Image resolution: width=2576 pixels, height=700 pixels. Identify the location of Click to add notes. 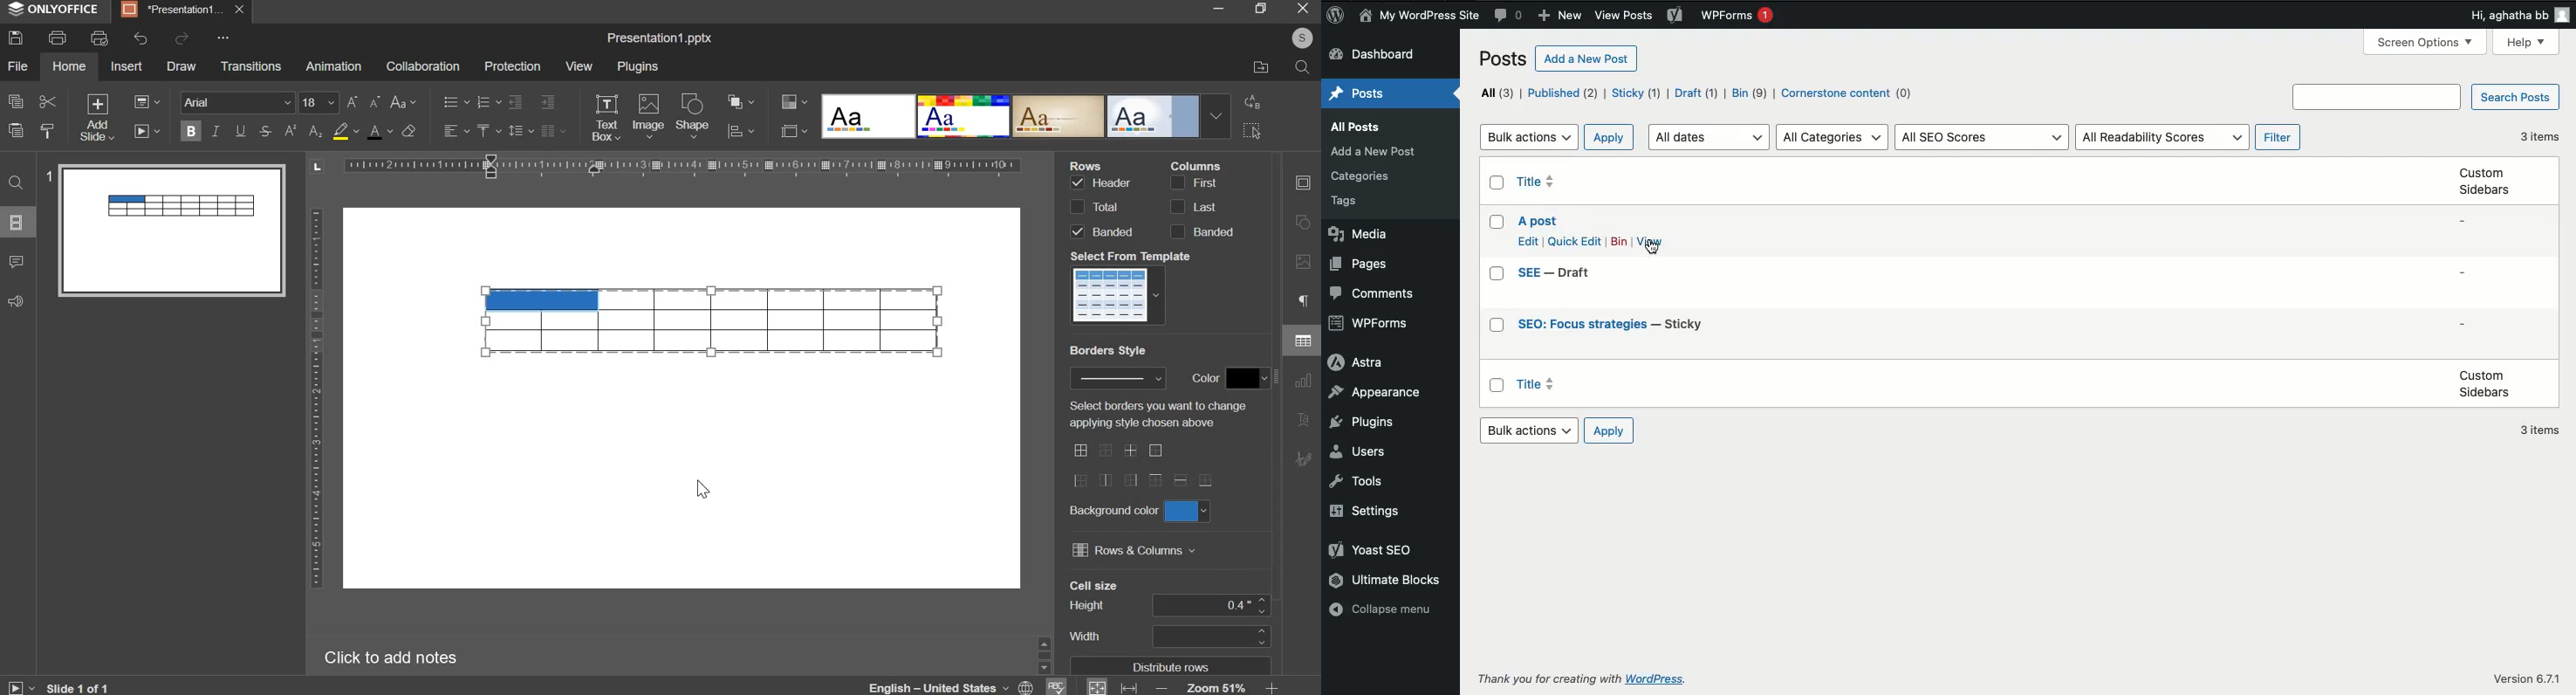
(387, 655).